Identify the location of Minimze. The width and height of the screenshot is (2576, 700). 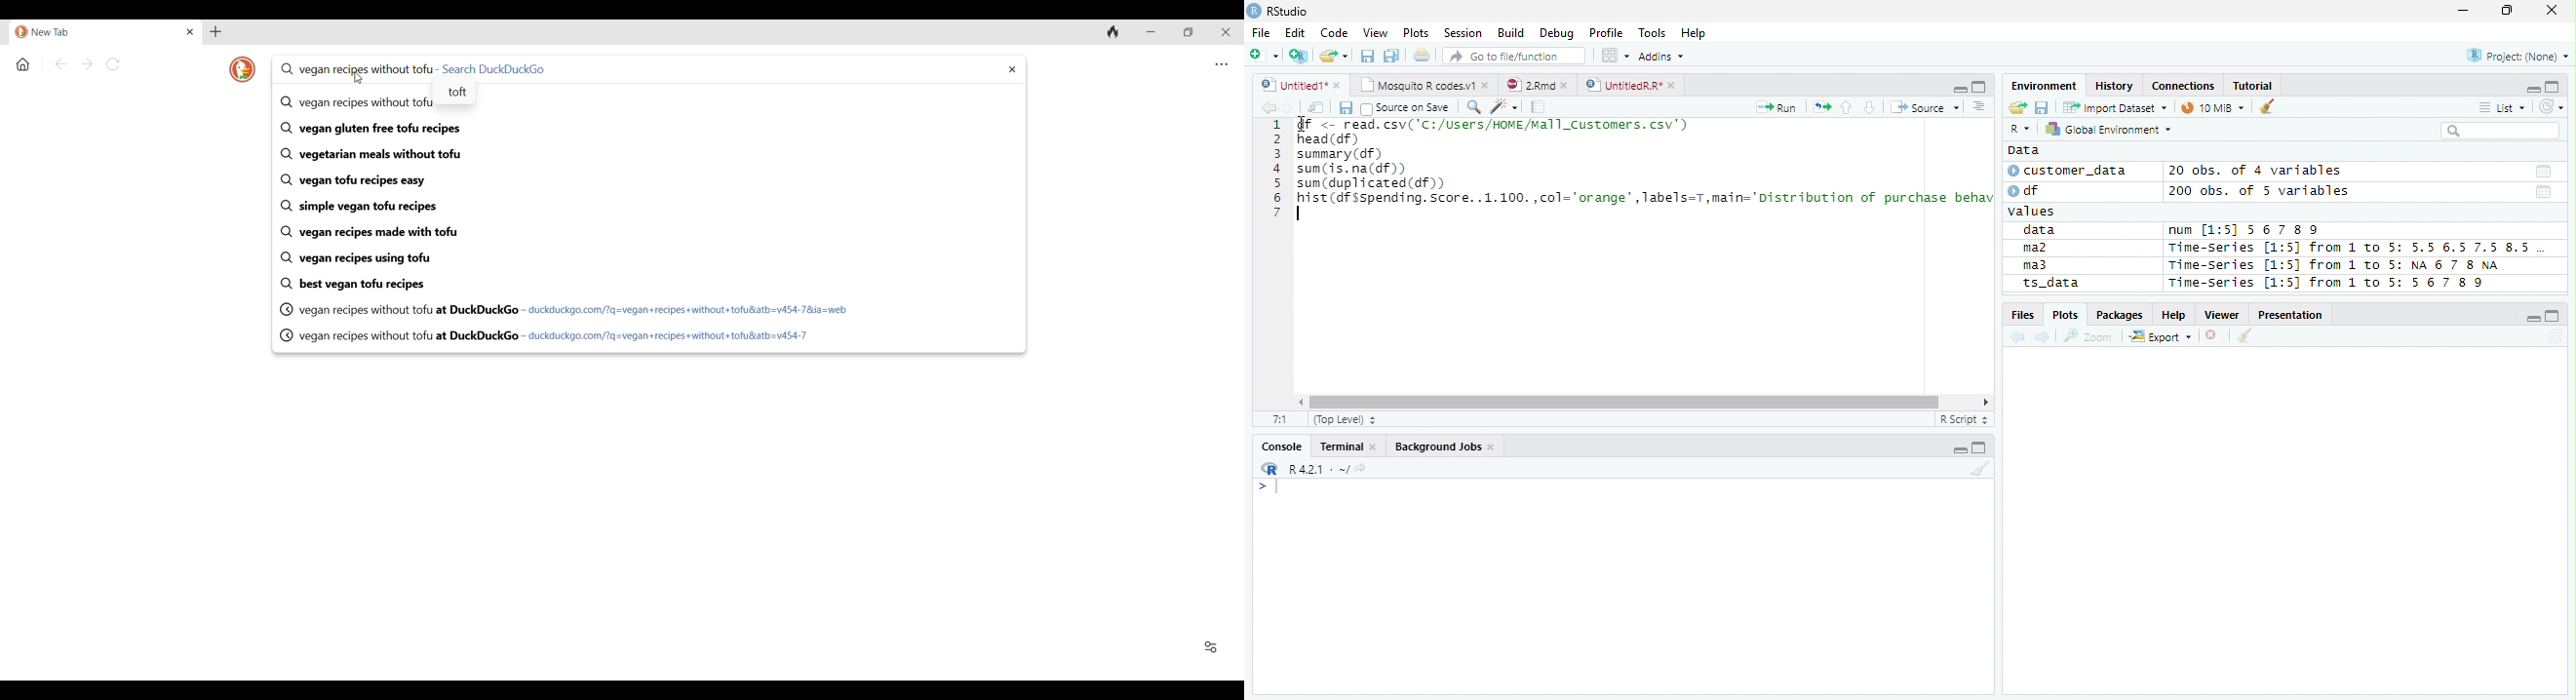
(2531, 88).